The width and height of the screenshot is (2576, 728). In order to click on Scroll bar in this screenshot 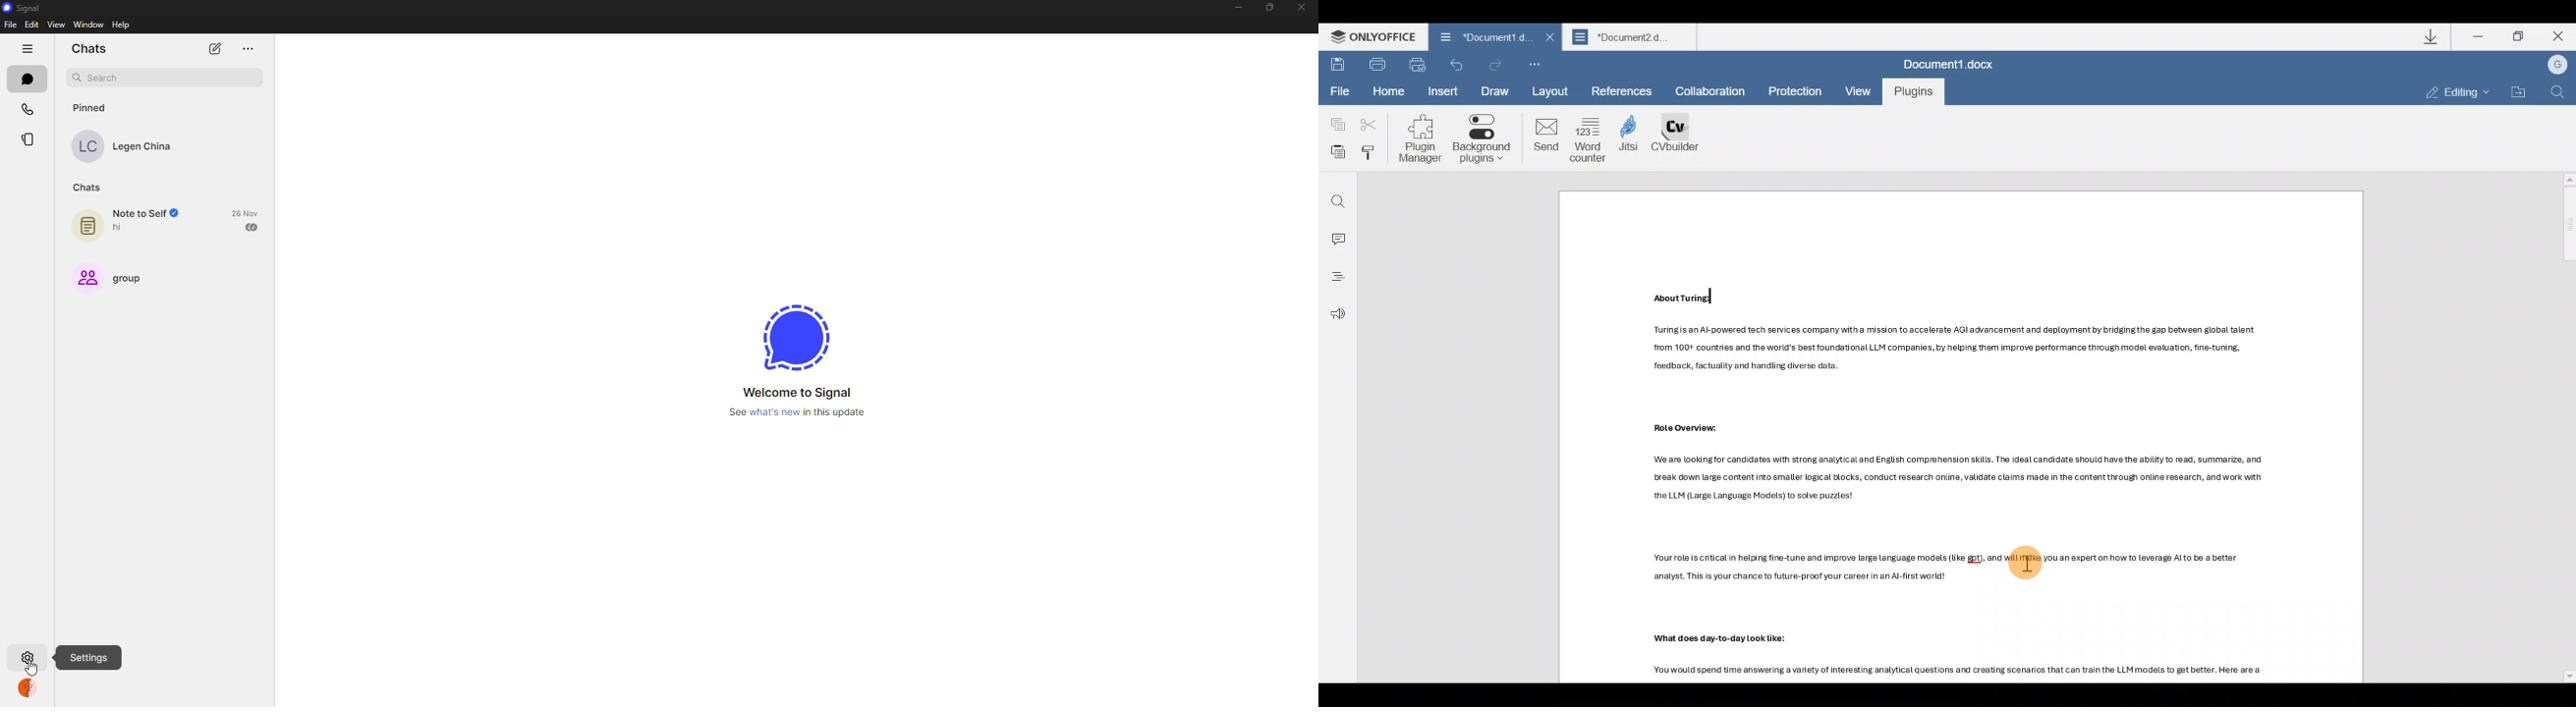, I will do `click(2560, 431)`.